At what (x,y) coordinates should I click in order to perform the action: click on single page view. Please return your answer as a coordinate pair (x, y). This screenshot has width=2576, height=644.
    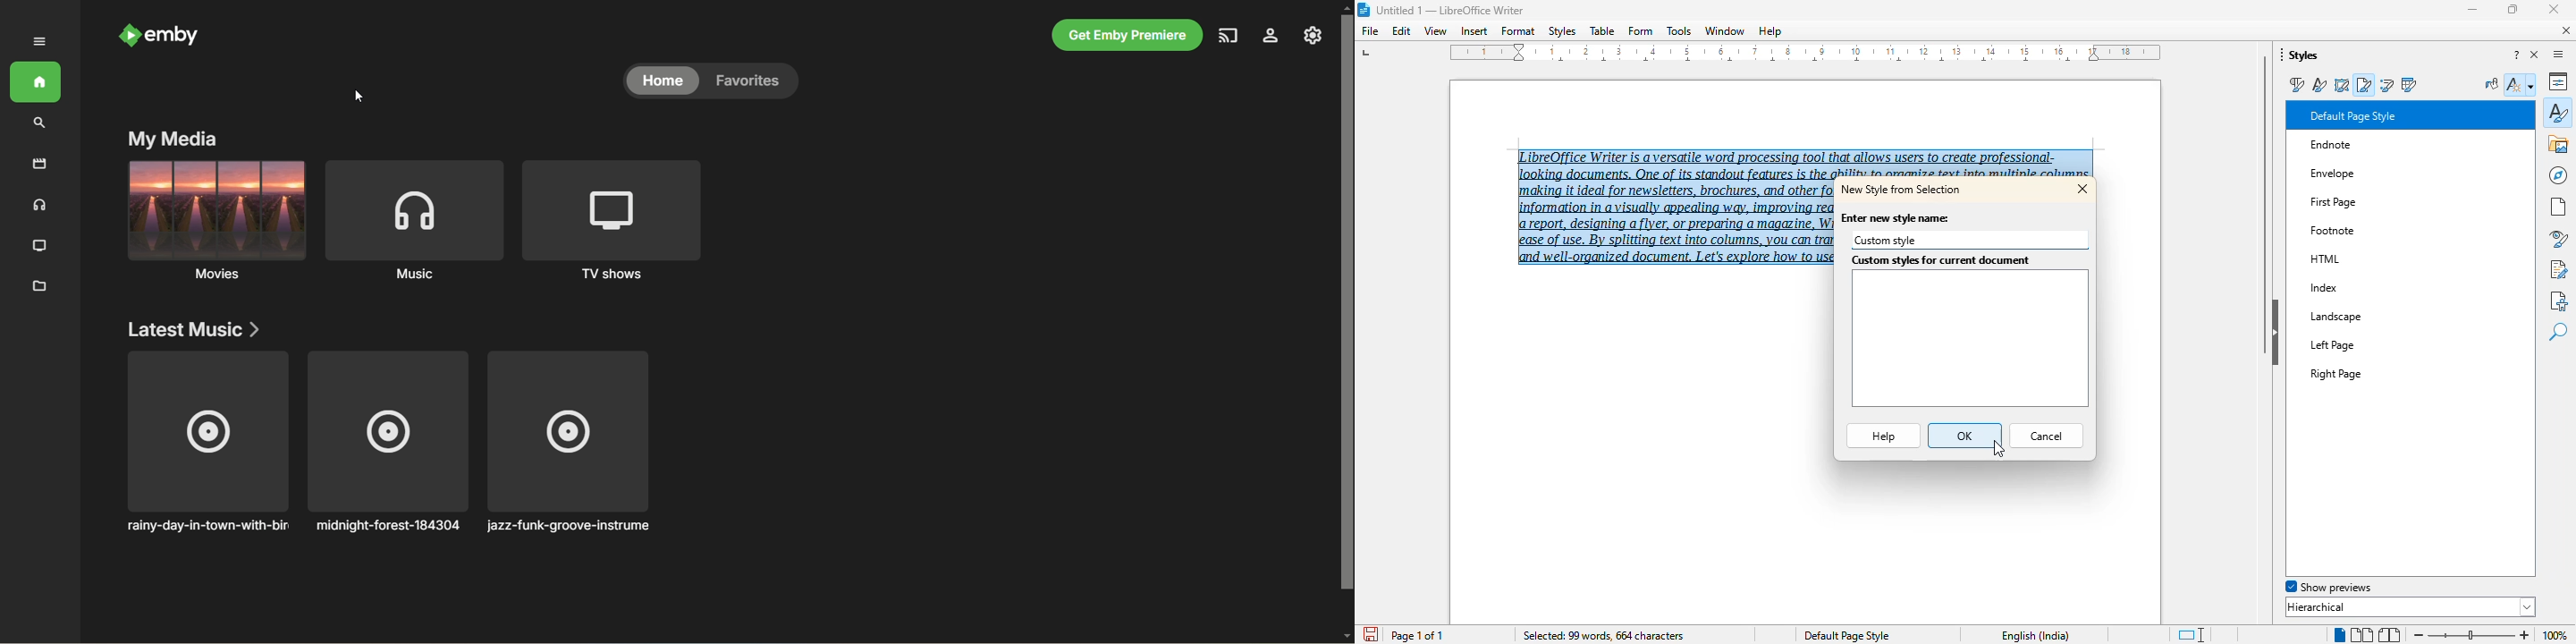
    Looking at the image, I should click on (2335, 635).